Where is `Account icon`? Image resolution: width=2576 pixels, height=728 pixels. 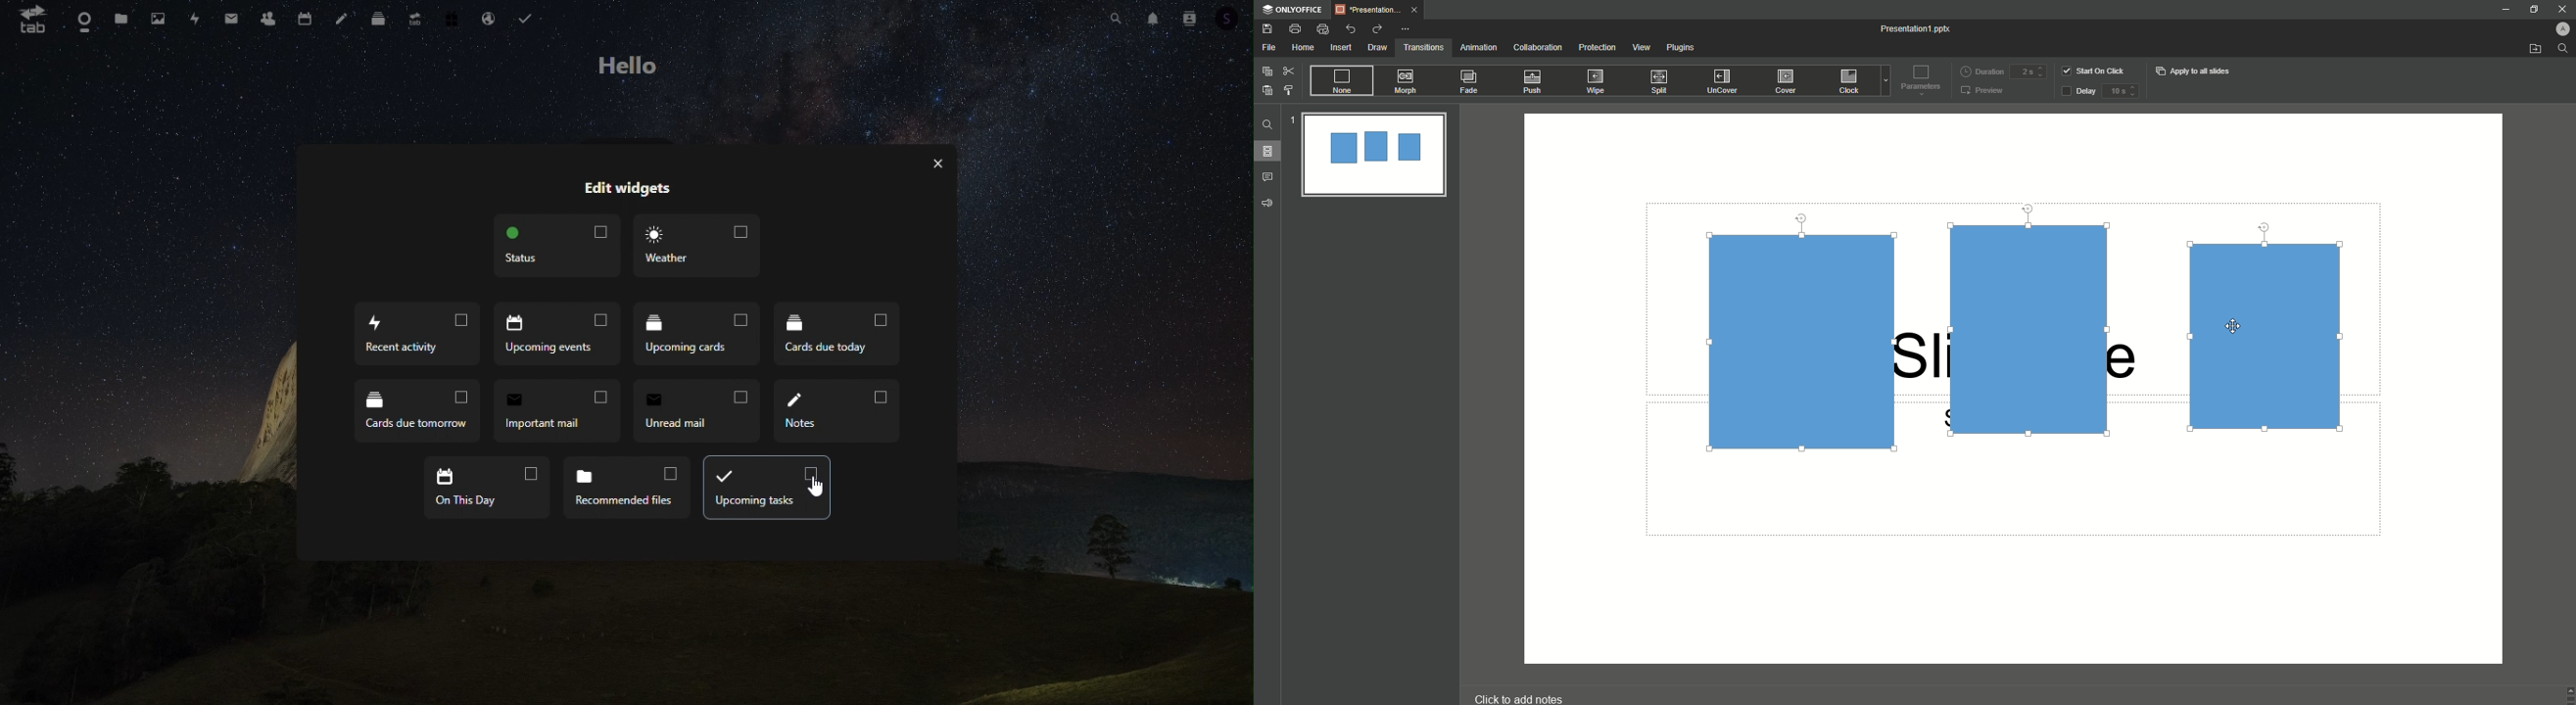
Account icon is located at coordinates (1188, 19).